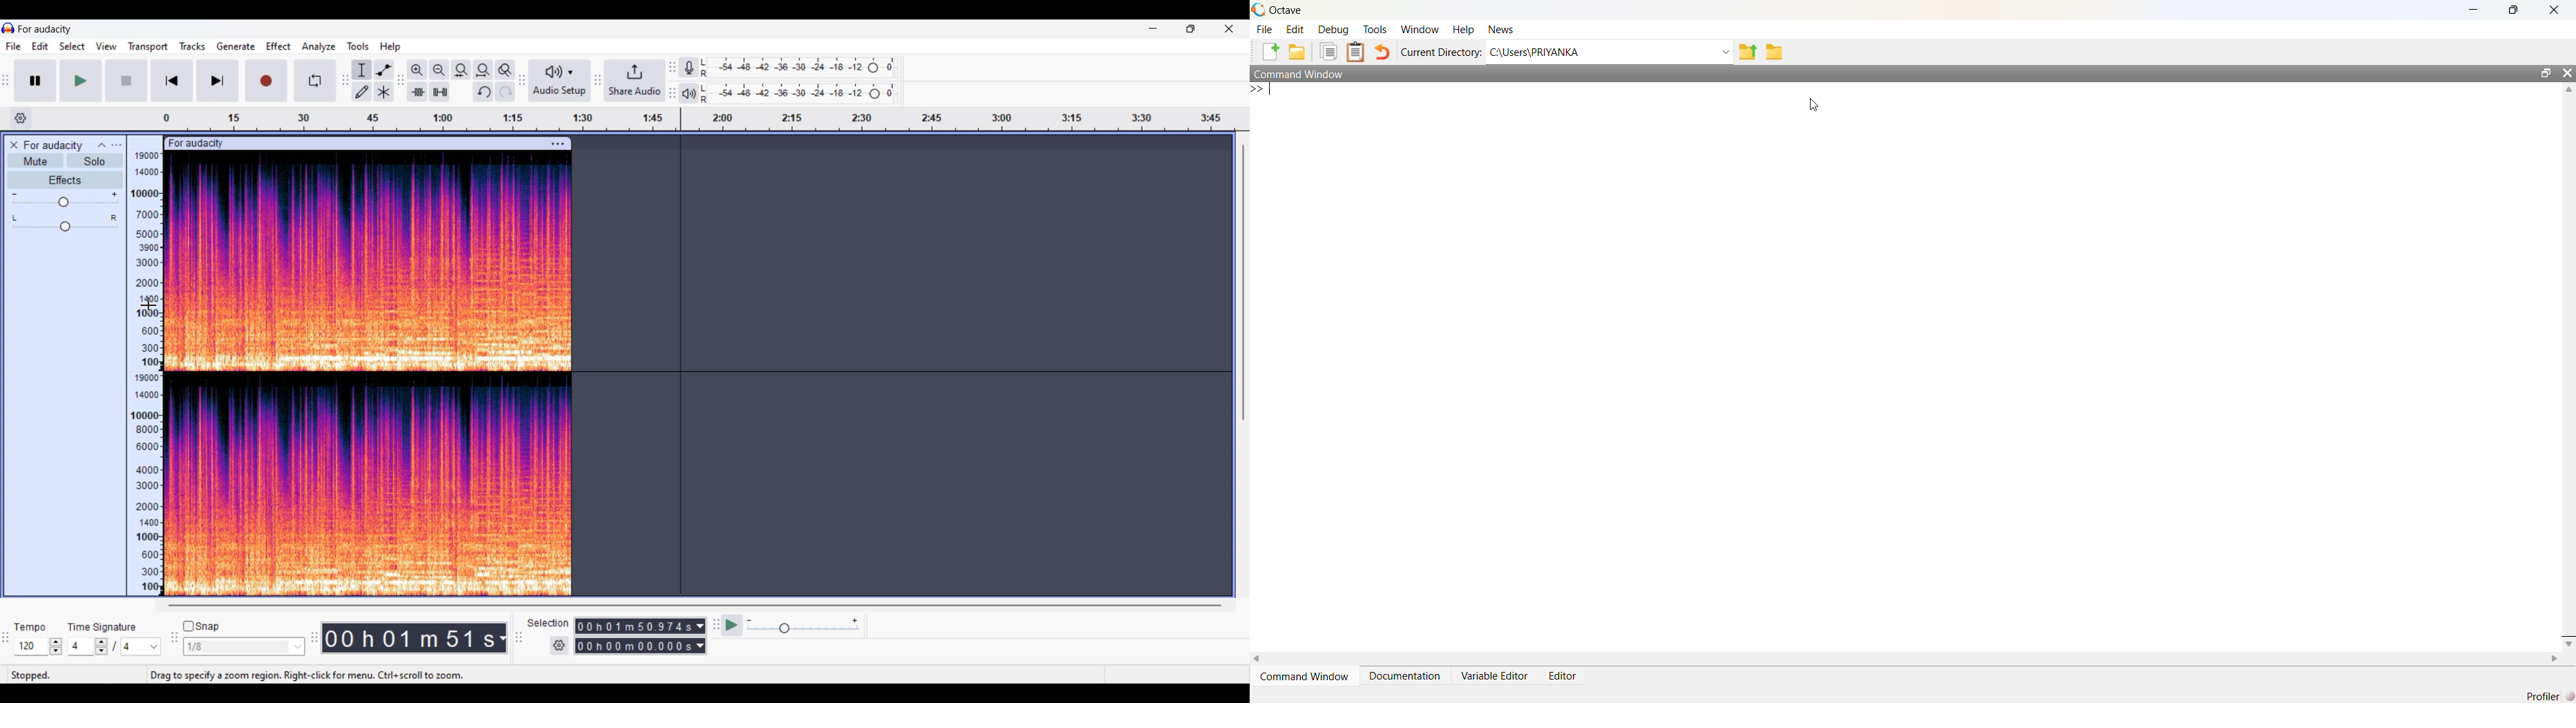 Image resolution: width=2576 pixels, height=728 pixels. I want to click on Volume slider, so click(65, 199).